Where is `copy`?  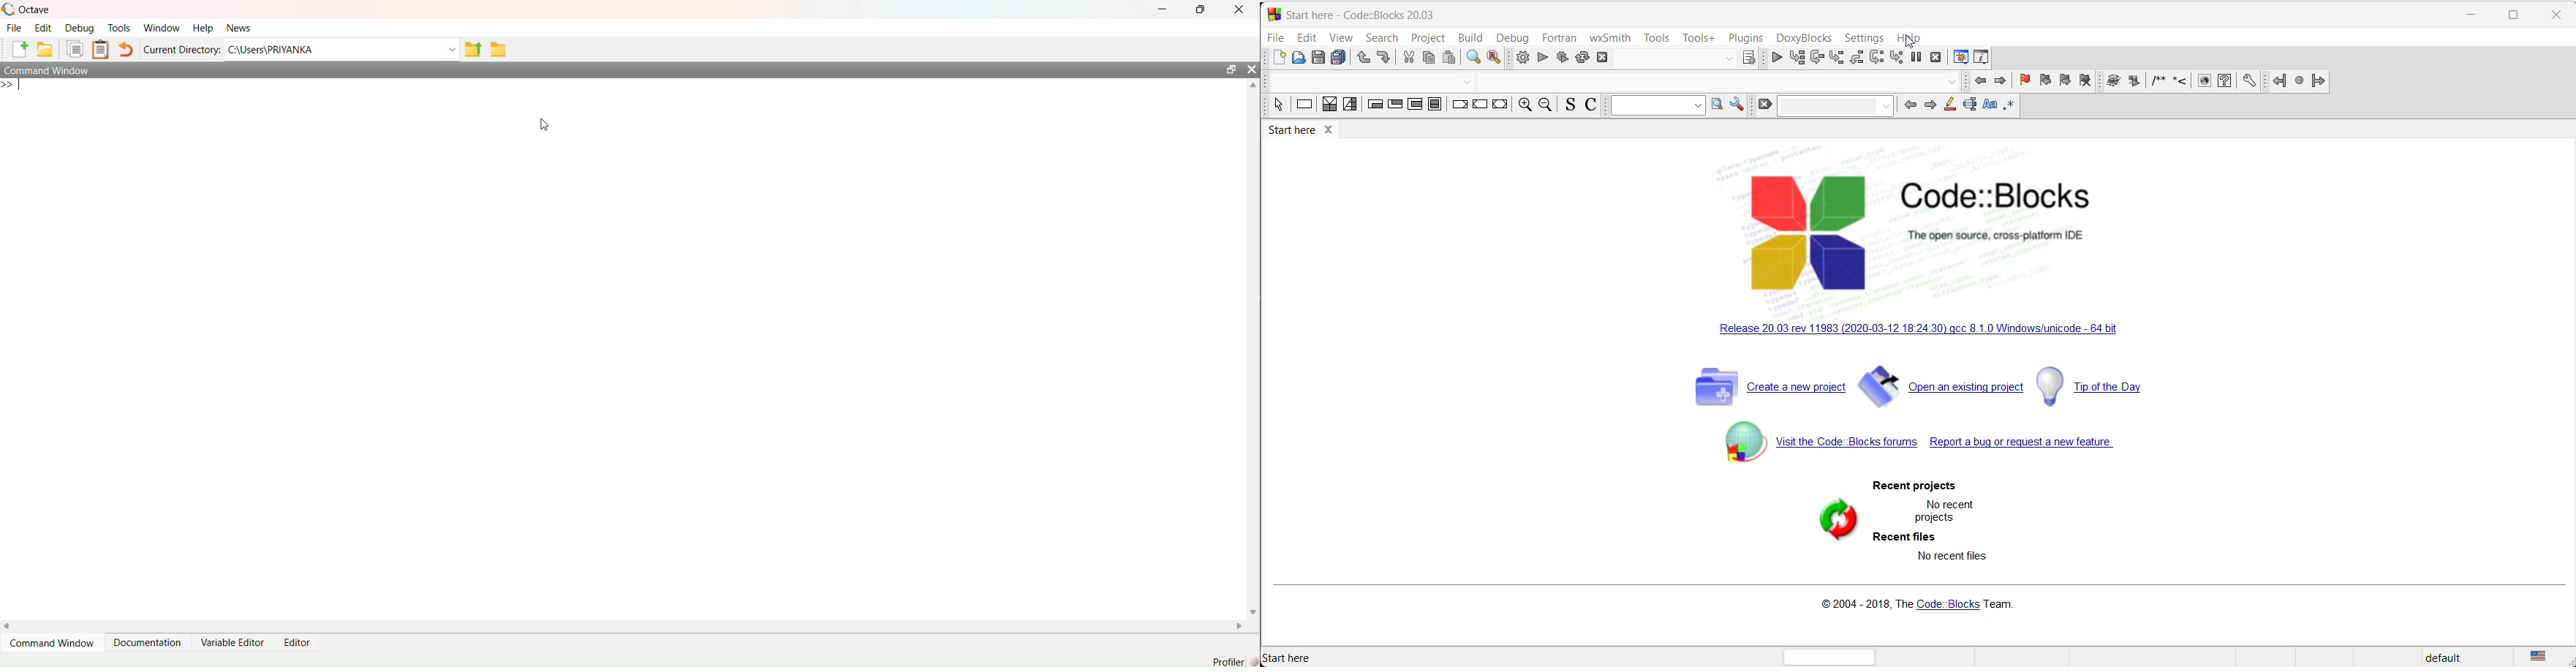
copy is located at coordinates (1428, 59).